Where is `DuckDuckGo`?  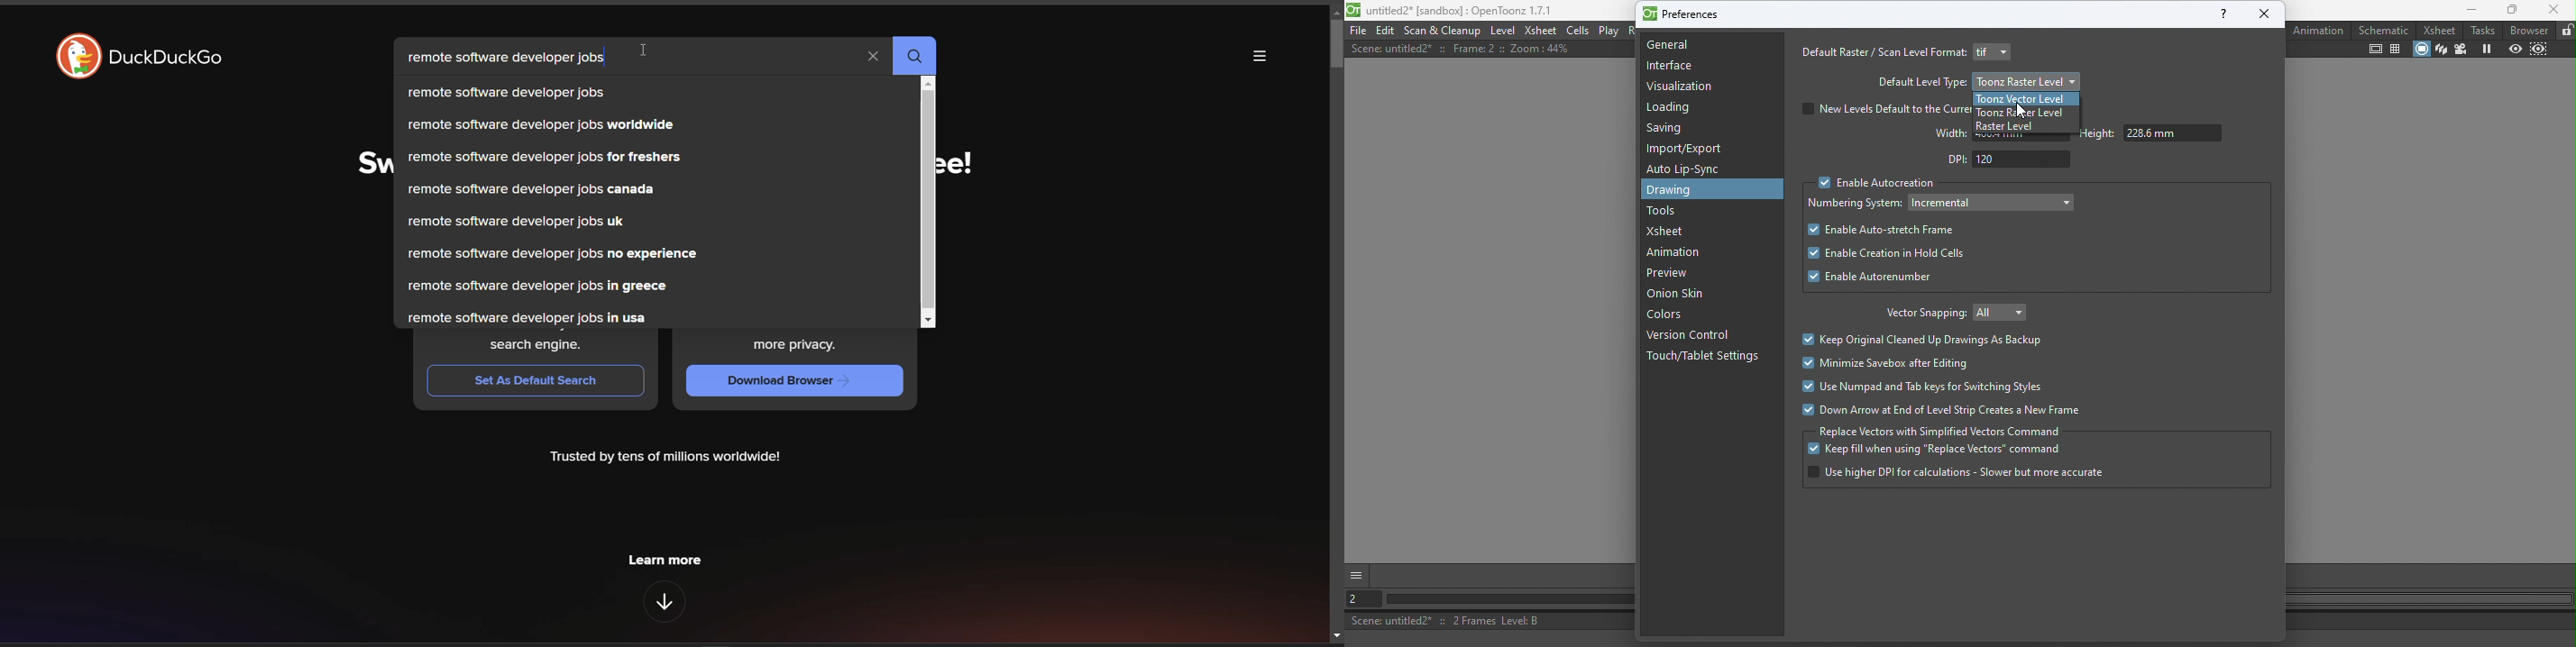
DuckDuckGo is located at coordinates (173, 60).